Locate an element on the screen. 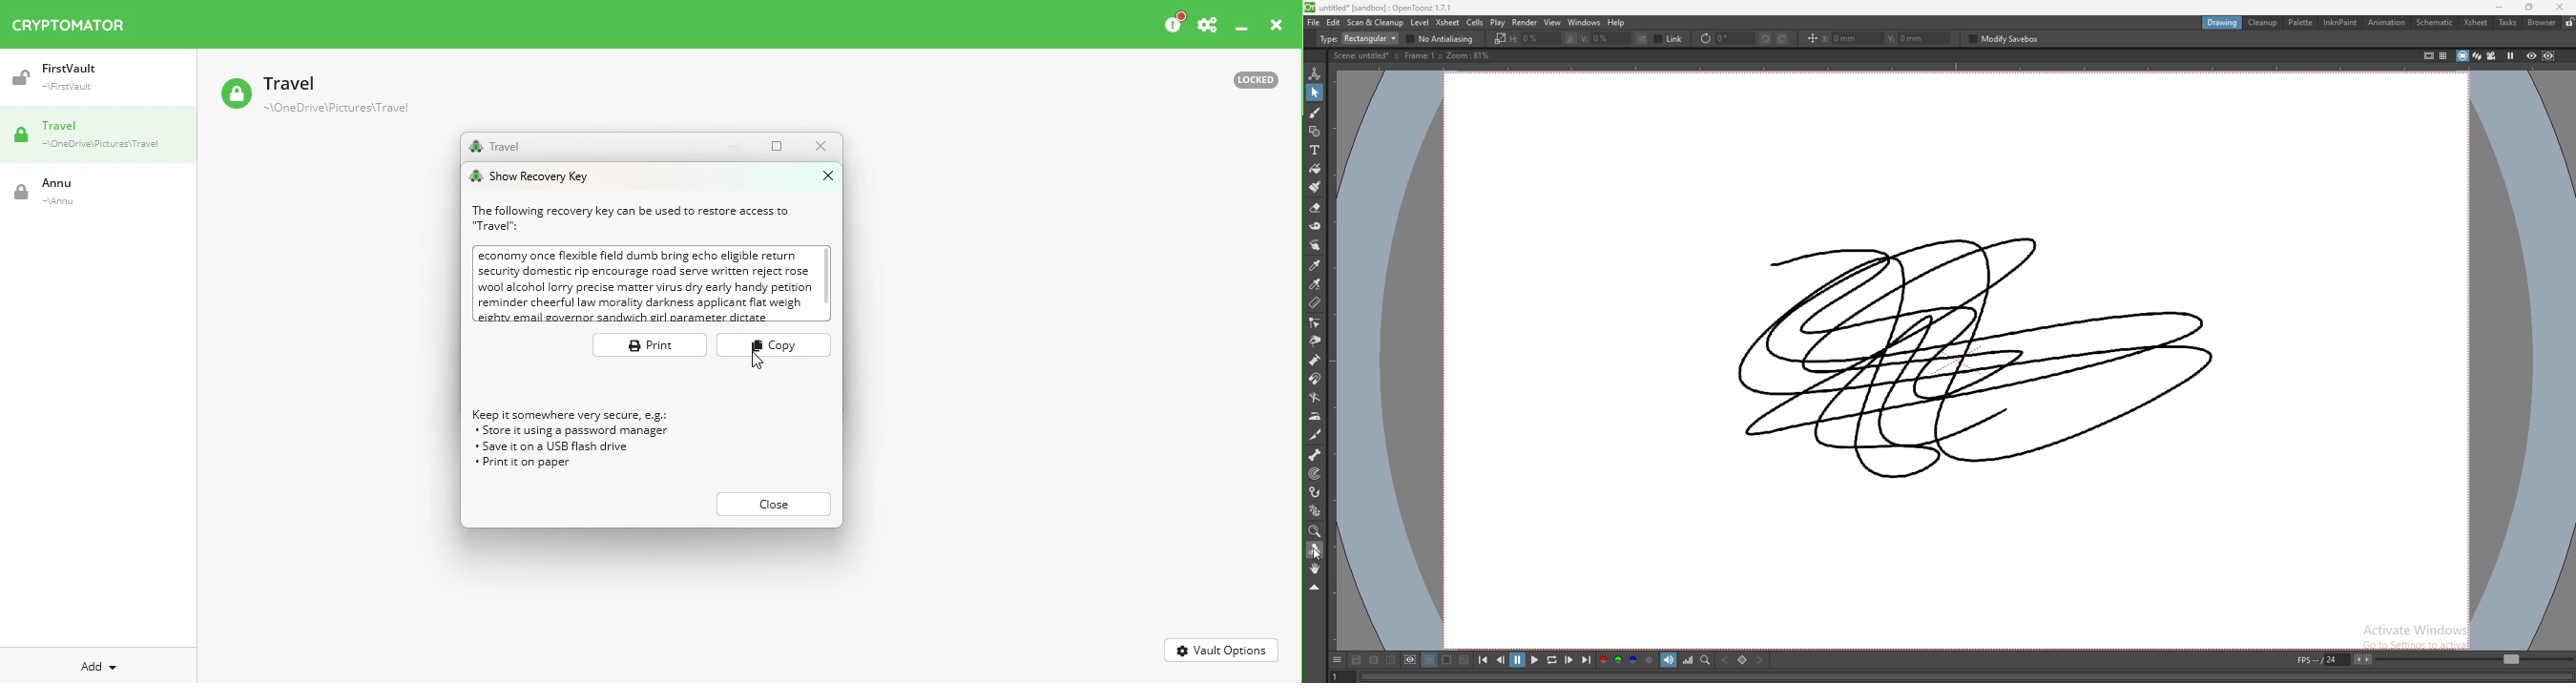 The height and width of the screenshot is (700, 2576). options is located at coordinates (1336, 660).